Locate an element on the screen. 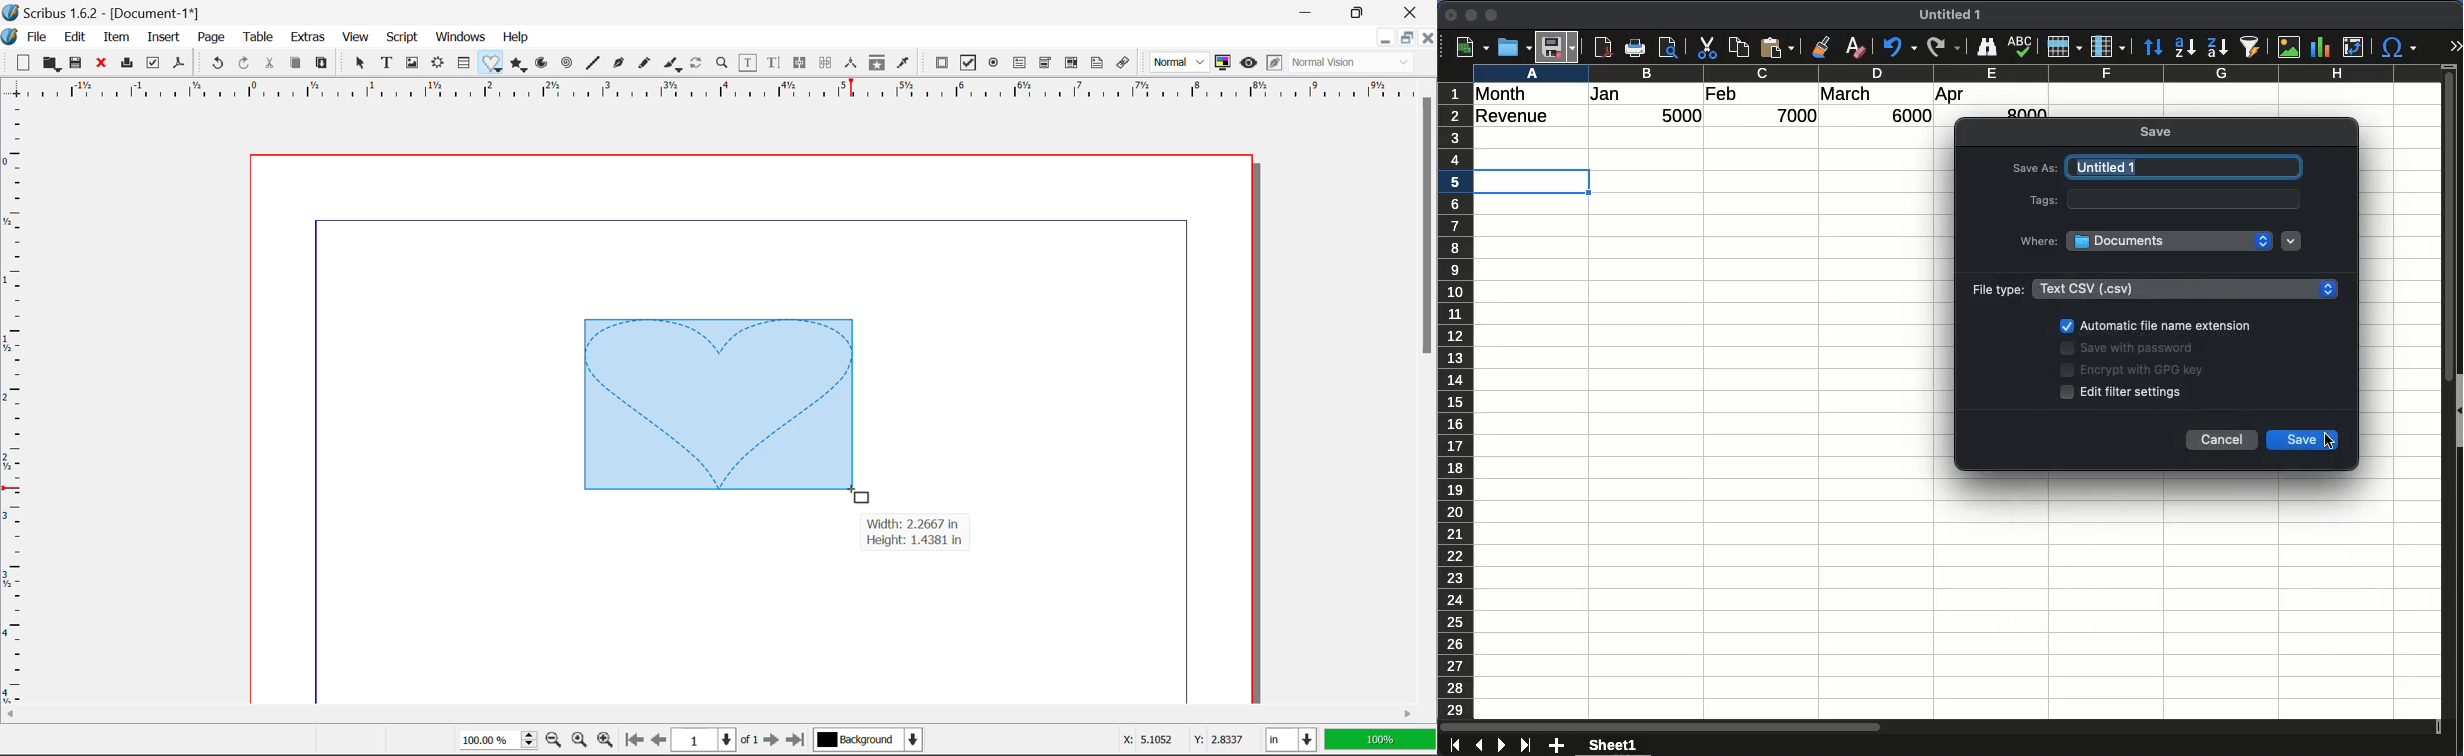  Minimize is located at coordinates (1409, 40).